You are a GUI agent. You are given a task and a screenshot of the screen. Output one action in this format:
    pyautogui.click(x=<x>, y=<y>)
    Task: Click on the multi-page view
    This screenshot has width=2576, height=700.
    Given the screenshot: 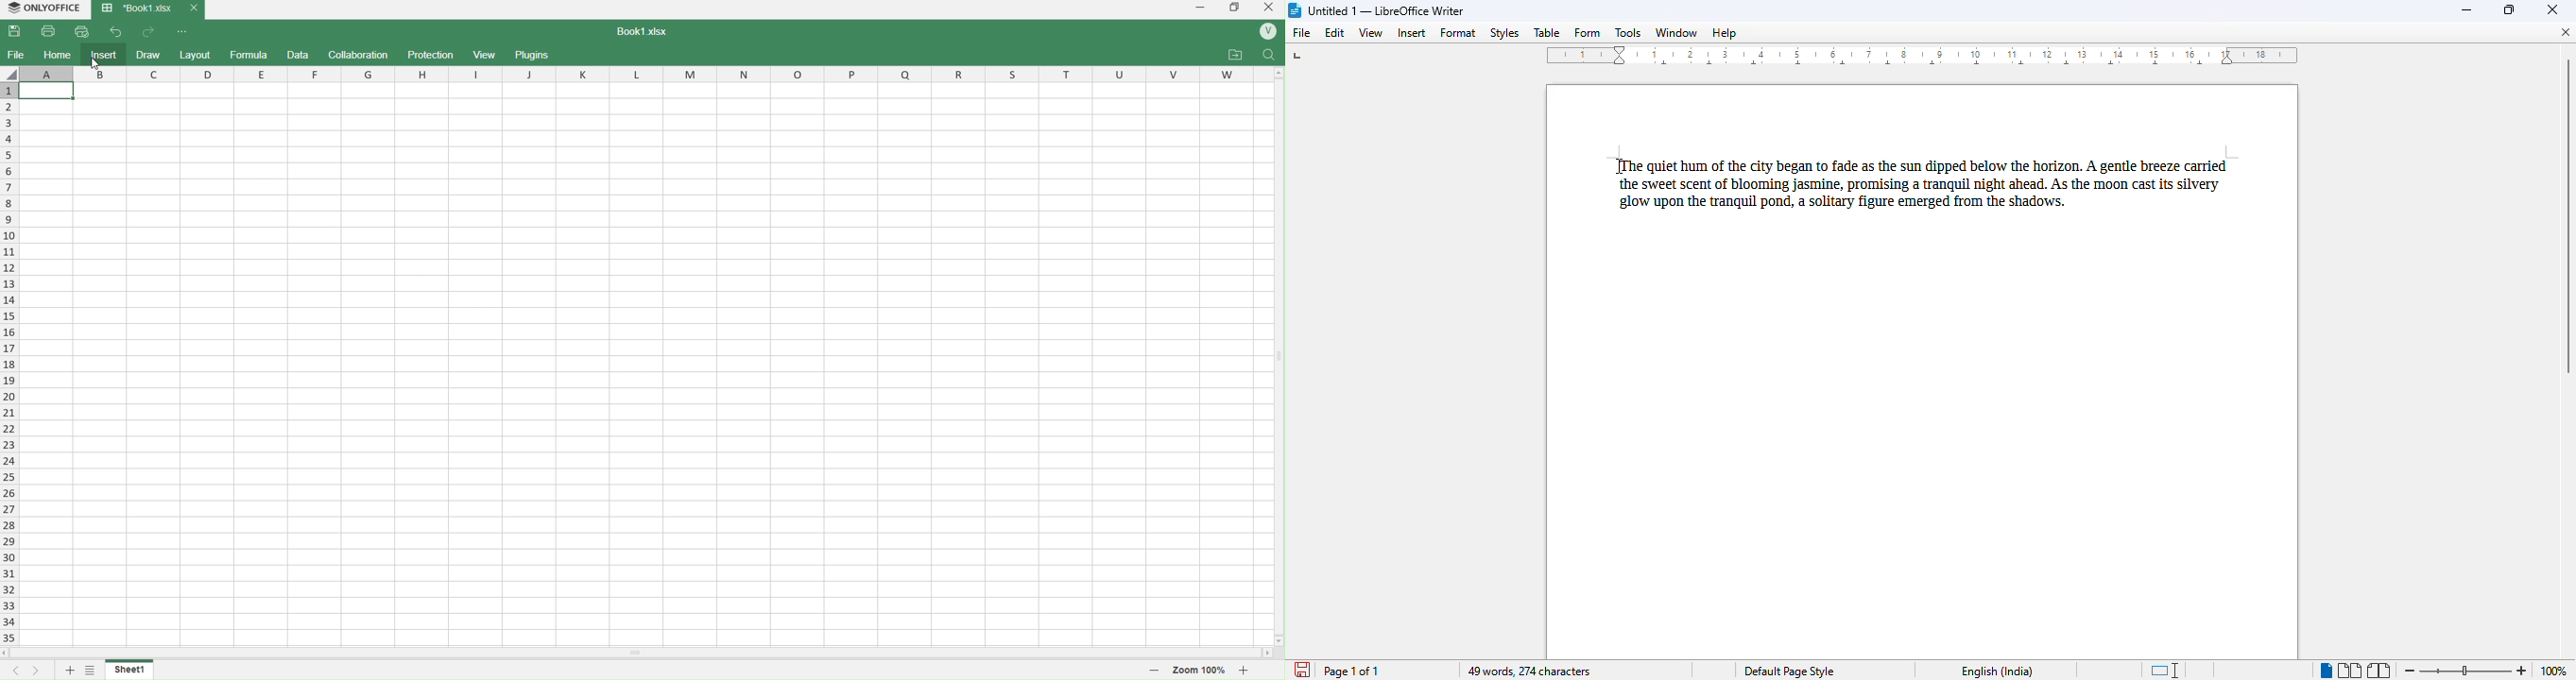 What is the action you would take?
    pyautogui.click(x=2349, y=671)
    